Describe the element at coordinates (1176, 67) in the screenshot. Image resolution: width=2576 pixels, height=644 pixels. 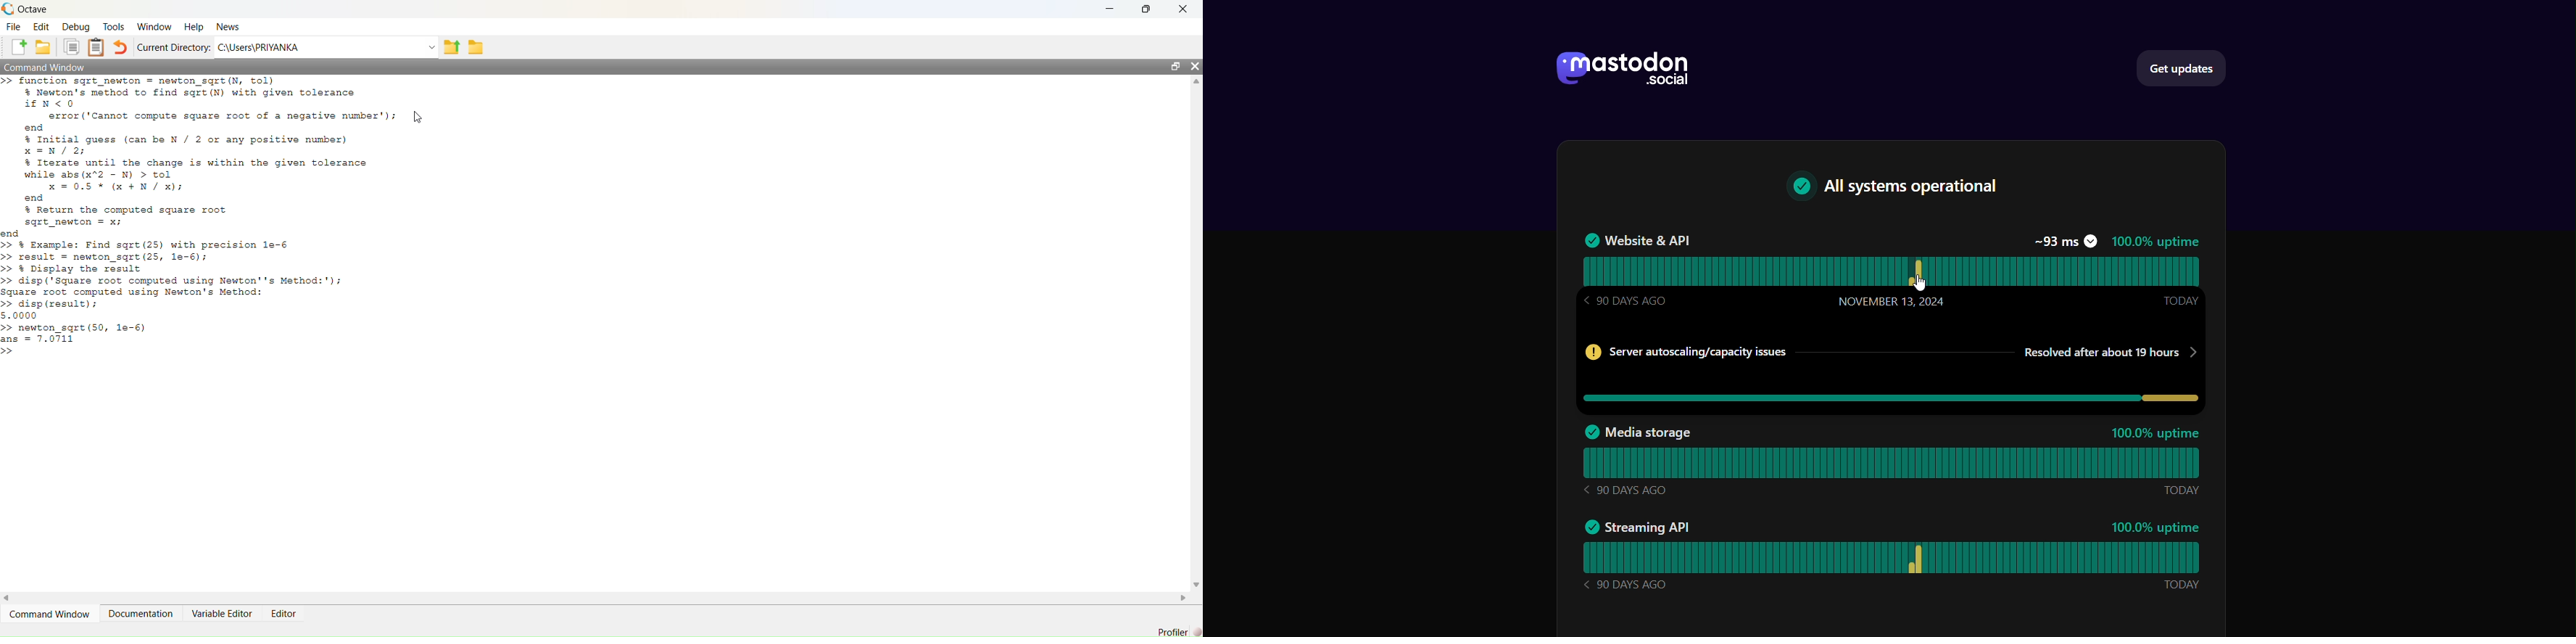
I see `Maximize/Restore` at that location.